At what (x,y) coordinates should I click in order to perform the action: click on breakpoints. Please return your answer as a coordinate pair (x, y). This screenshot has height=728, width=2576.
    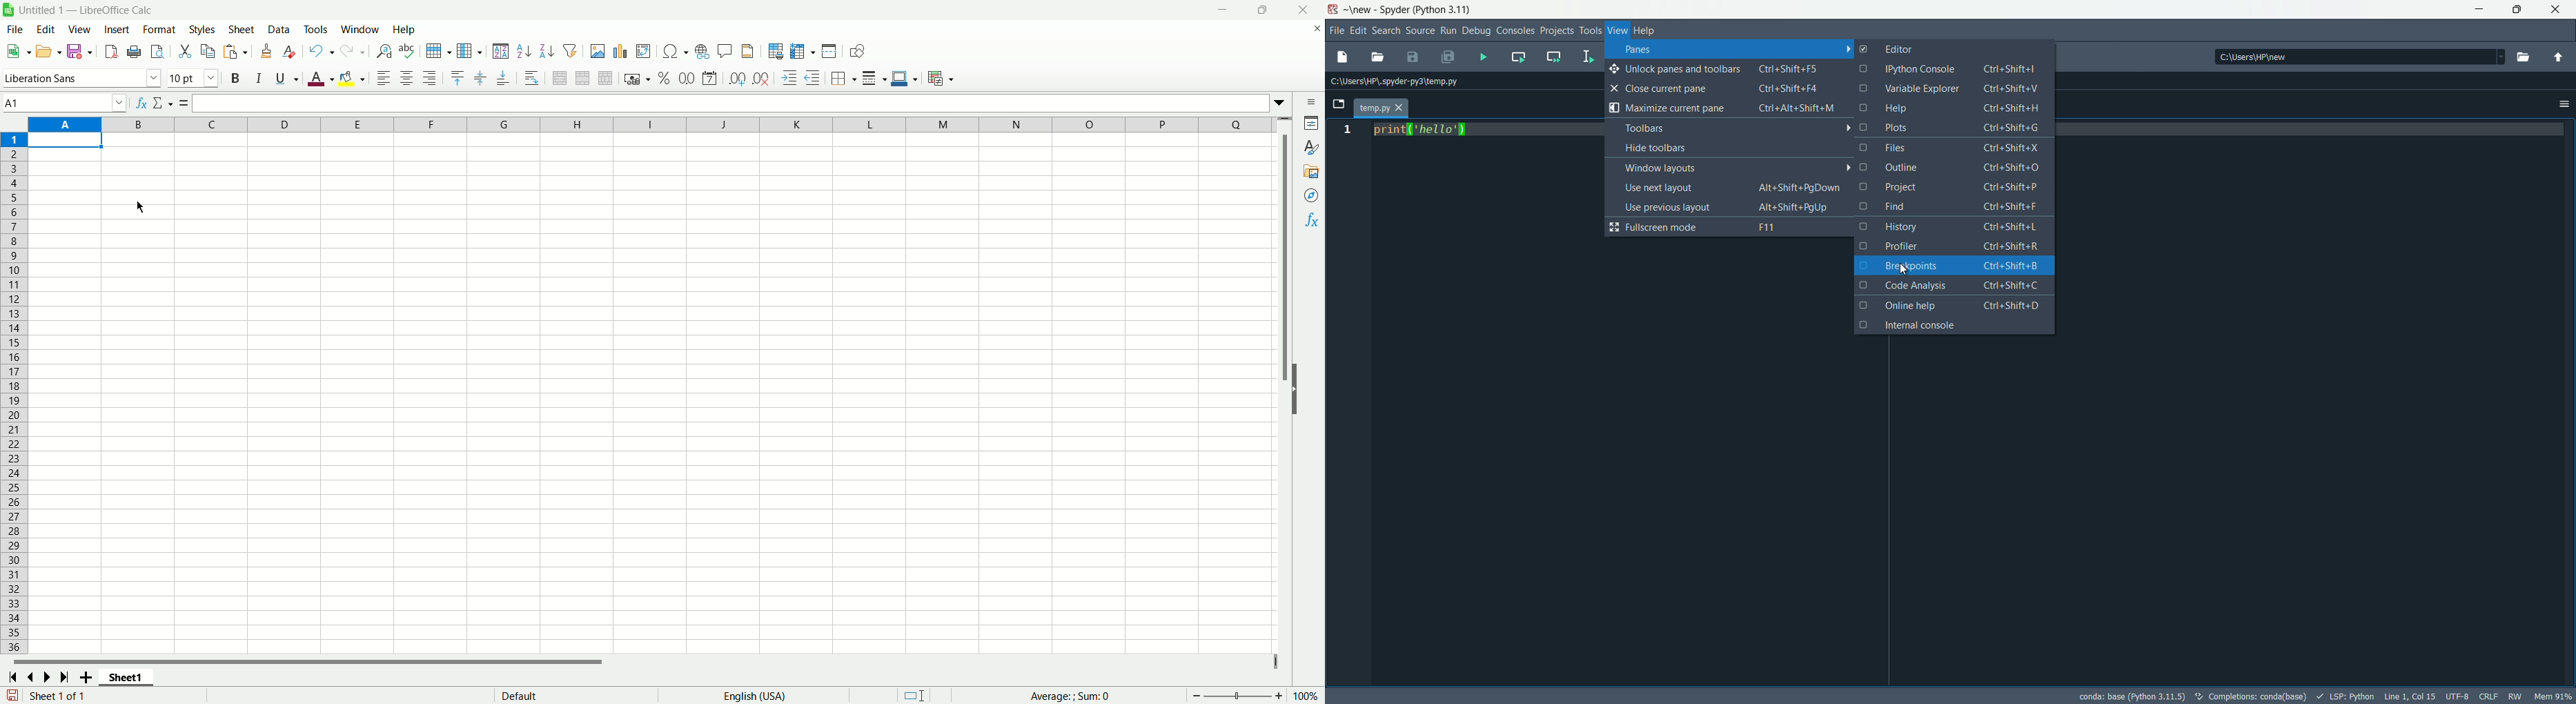
    Looking at the image, I should click on (1954, 265).